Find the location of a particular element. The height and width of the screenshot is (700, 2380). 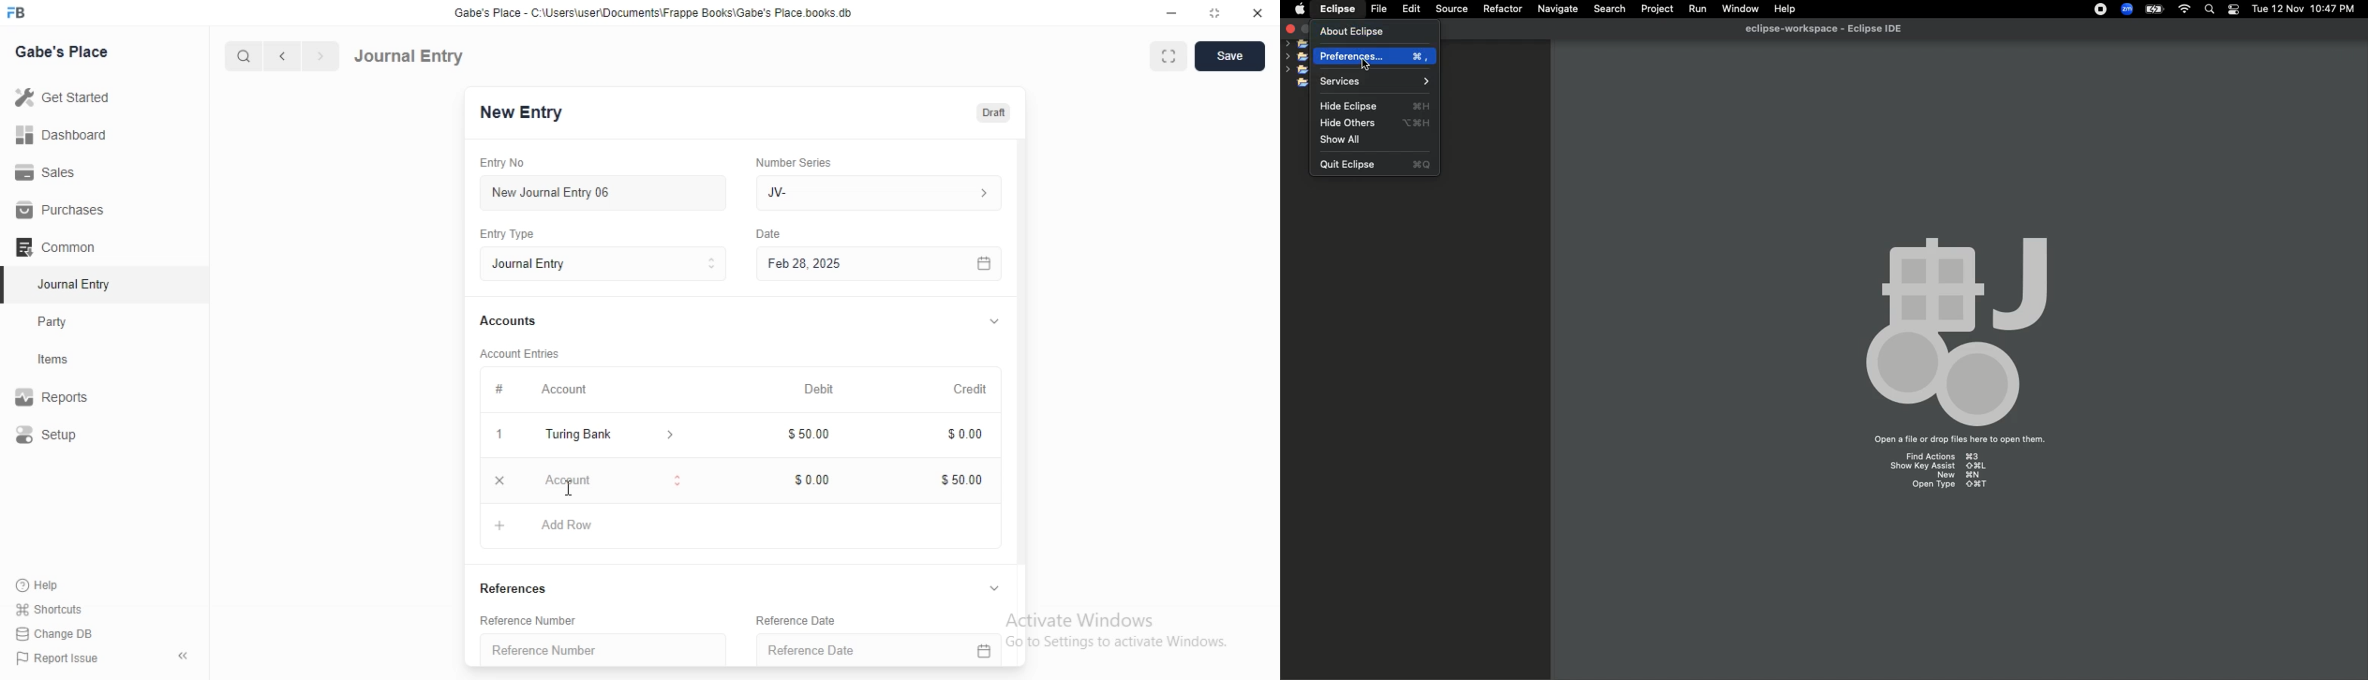

Purchases is located at coordinates (63, 210).